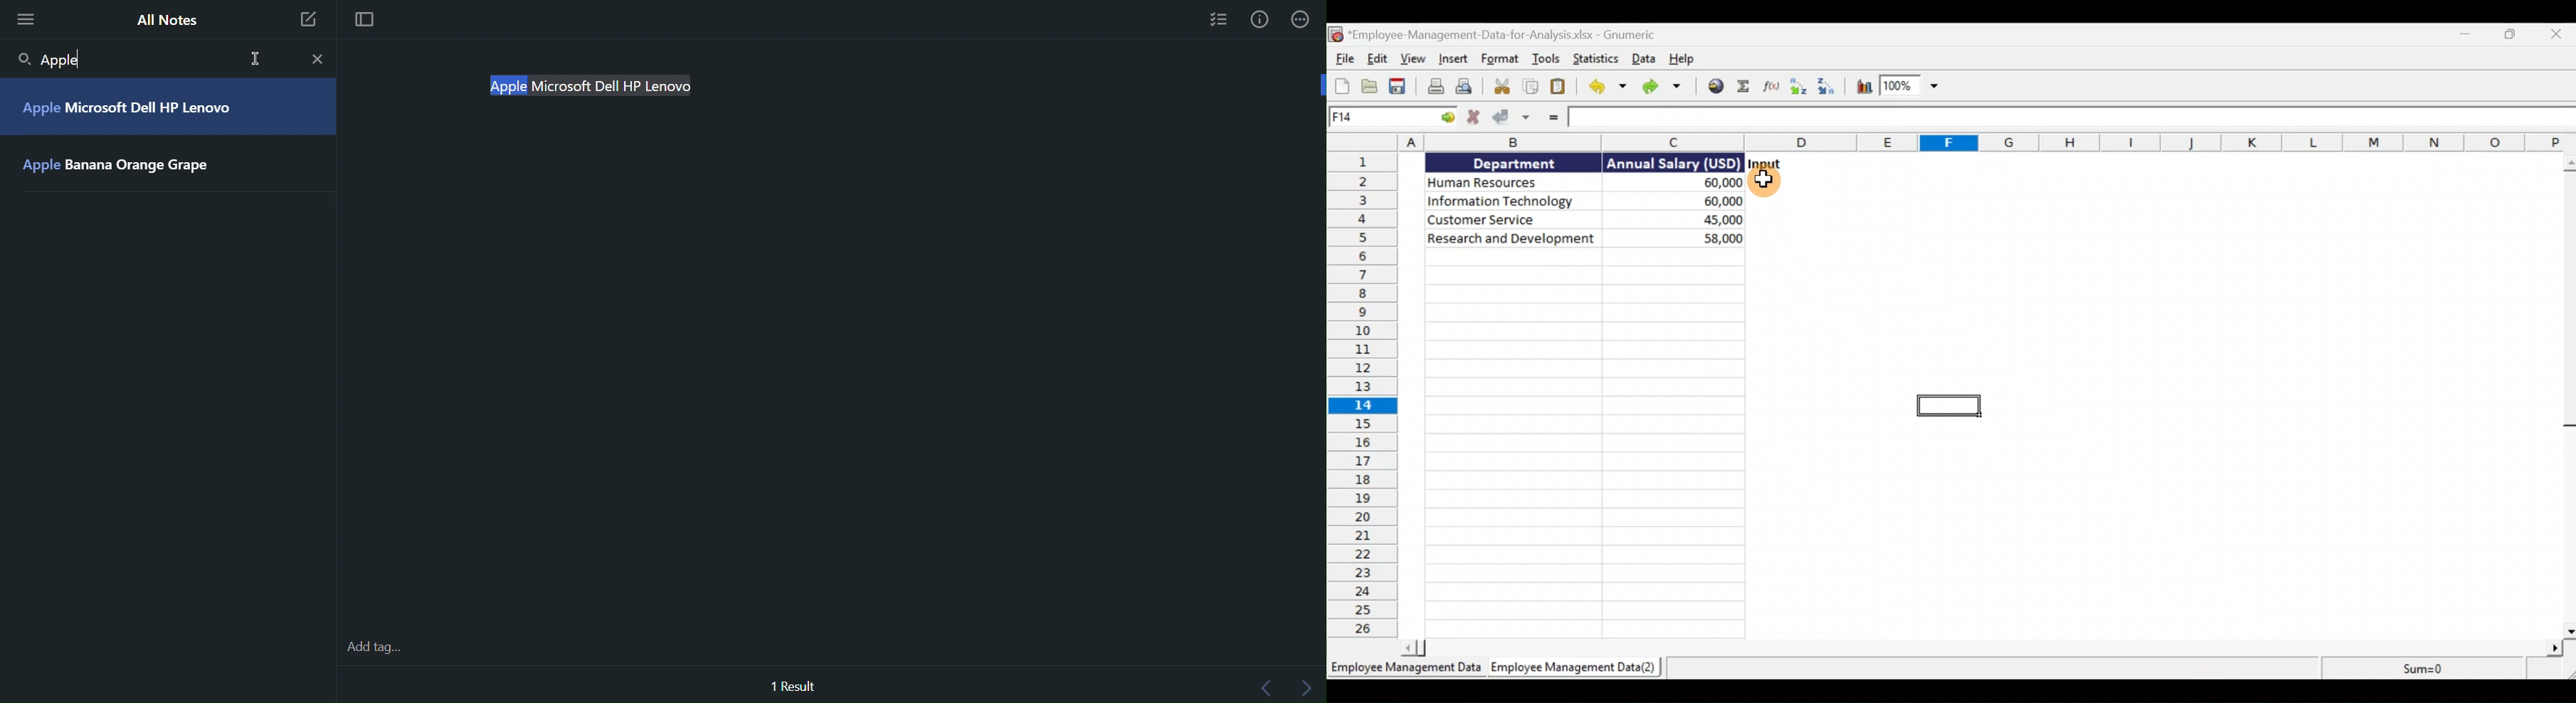 The image size is (2576, 728). What do you see at coordinates (1218, 19) in the screenshot?
I see `Checklist` at bounding box center [1218, 19].